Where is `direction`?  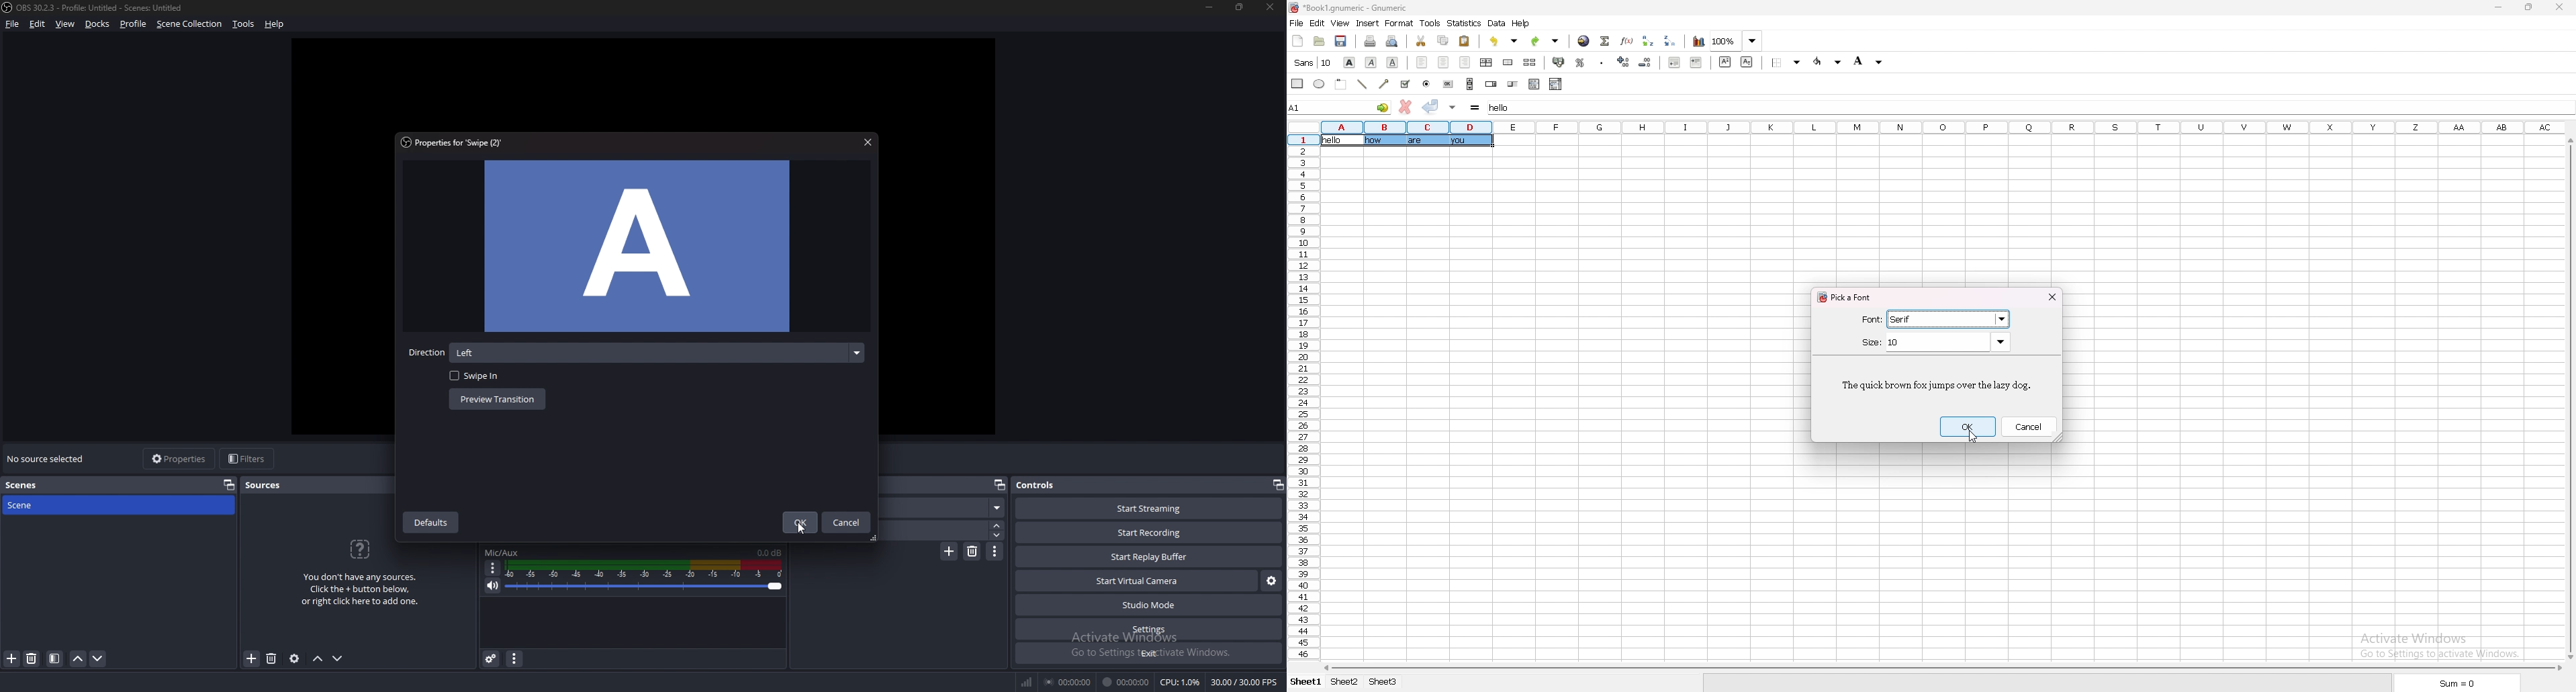 direction is located at coordinates (657, 353).